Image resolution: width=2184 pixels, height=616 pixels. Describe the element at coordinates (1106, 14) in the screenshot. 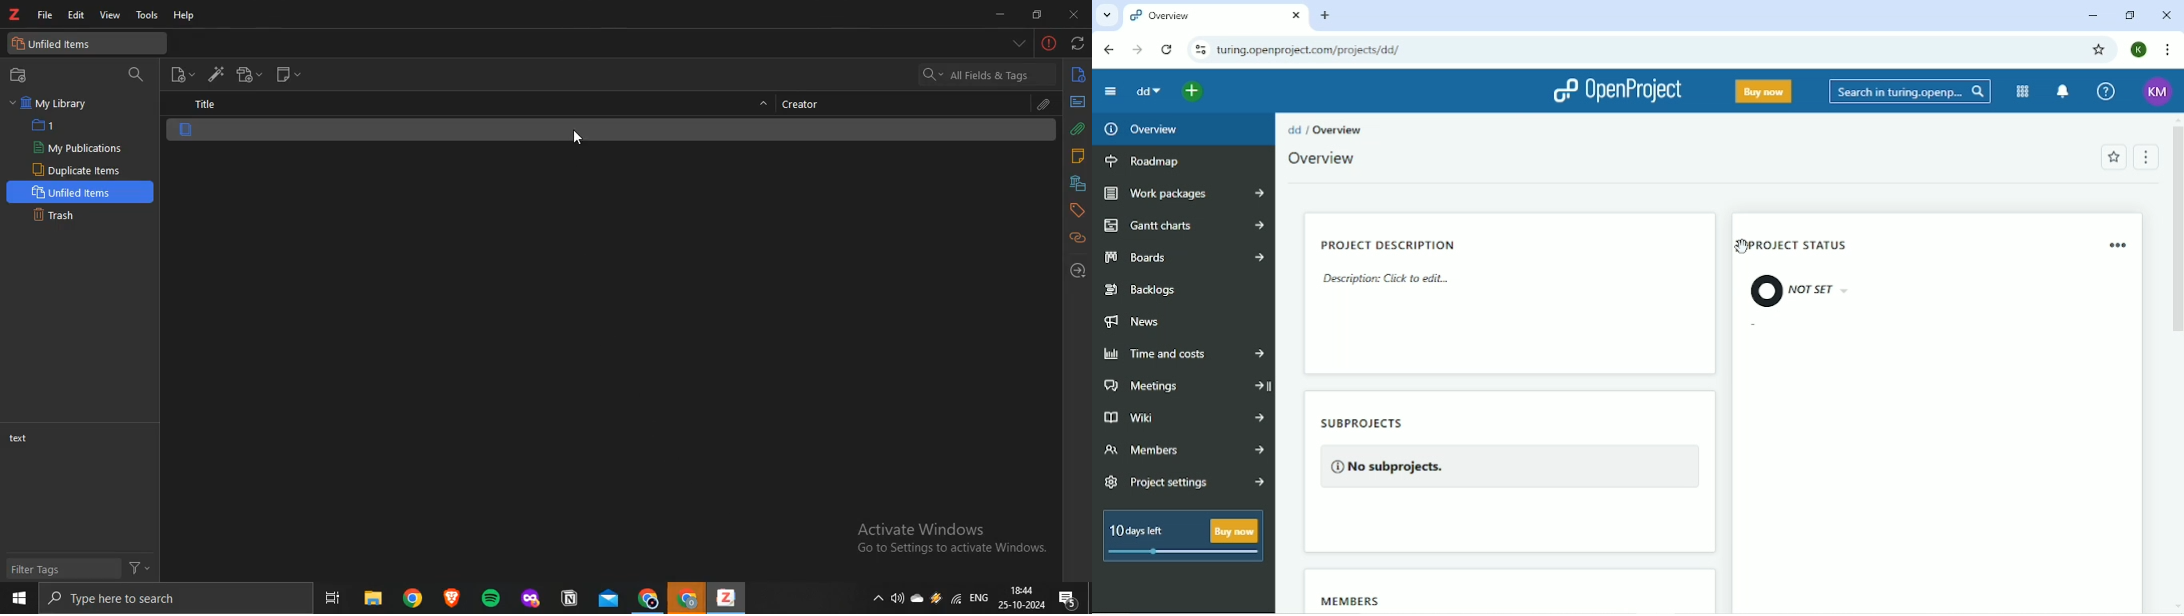

I see `Search tabs` at that location.